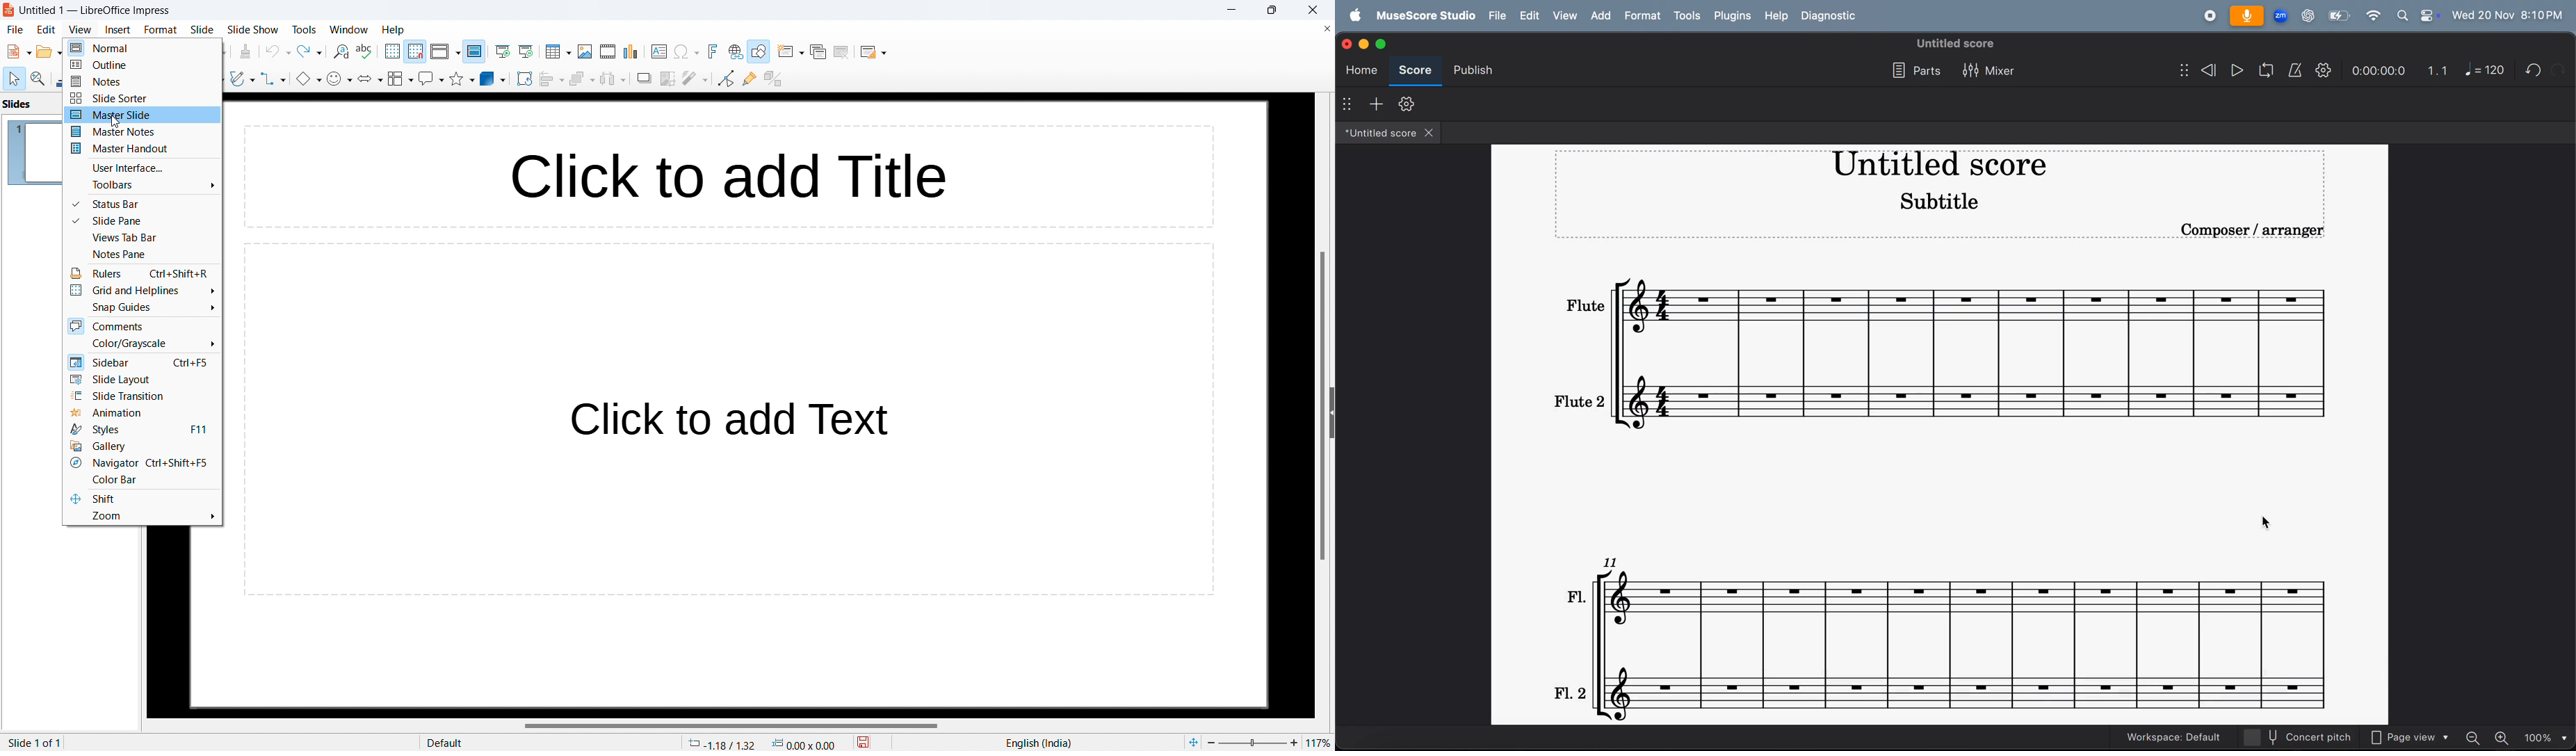  What do you see at coordinates (431, 79) in the screenshot?
I see `callout shapes` at bounding box center [431, 79].